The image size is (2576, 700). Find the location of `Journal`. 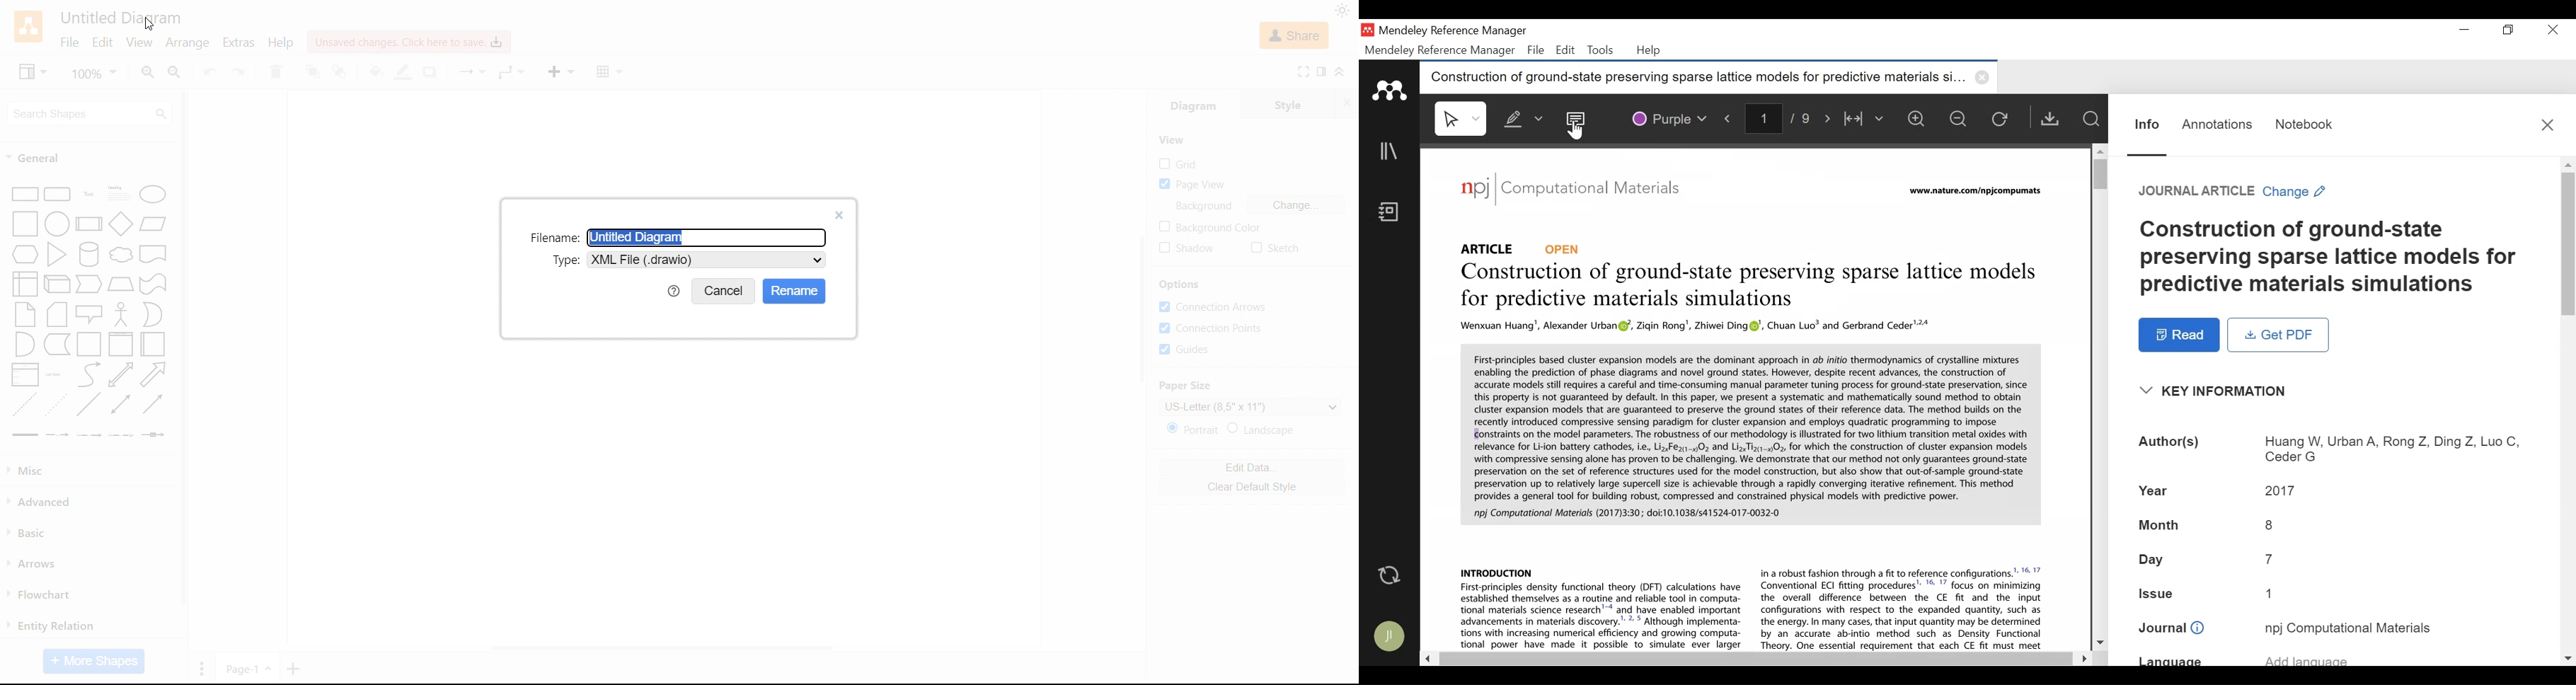

Journal is located at coordinates (2335, 628).